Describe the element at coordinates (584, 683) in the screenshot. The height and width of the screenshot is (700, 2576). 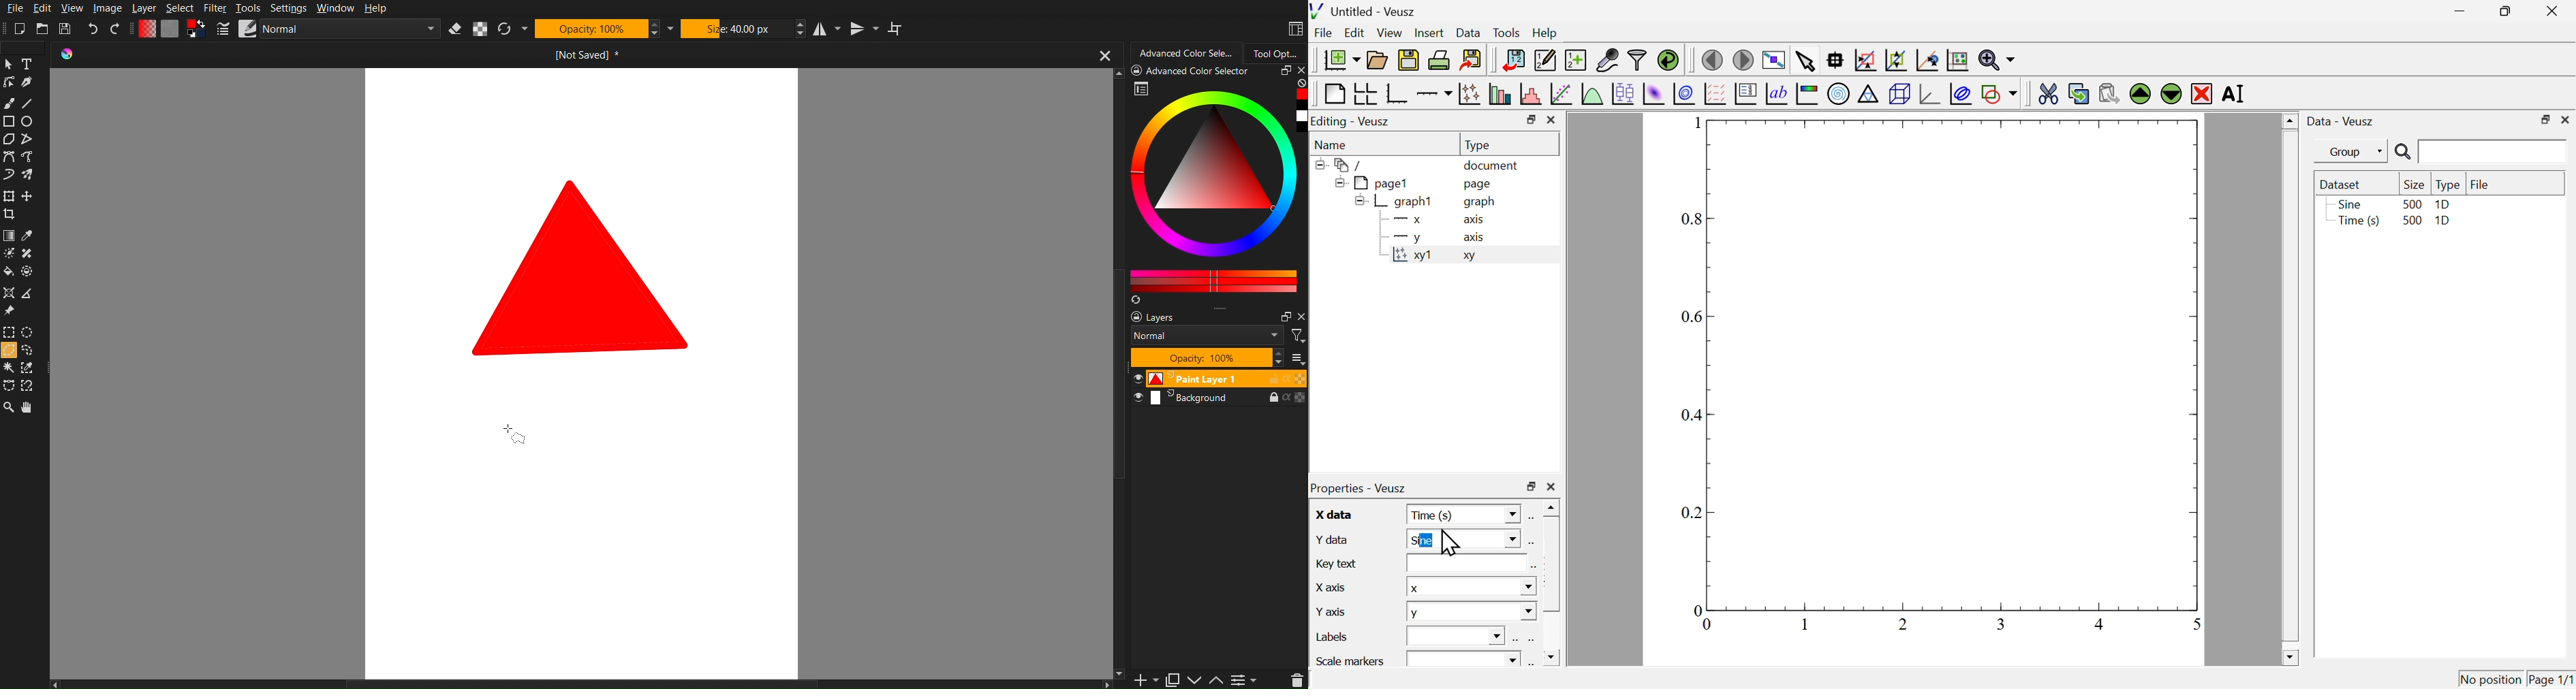
I see `Horizontal Scrollbar` at that location.